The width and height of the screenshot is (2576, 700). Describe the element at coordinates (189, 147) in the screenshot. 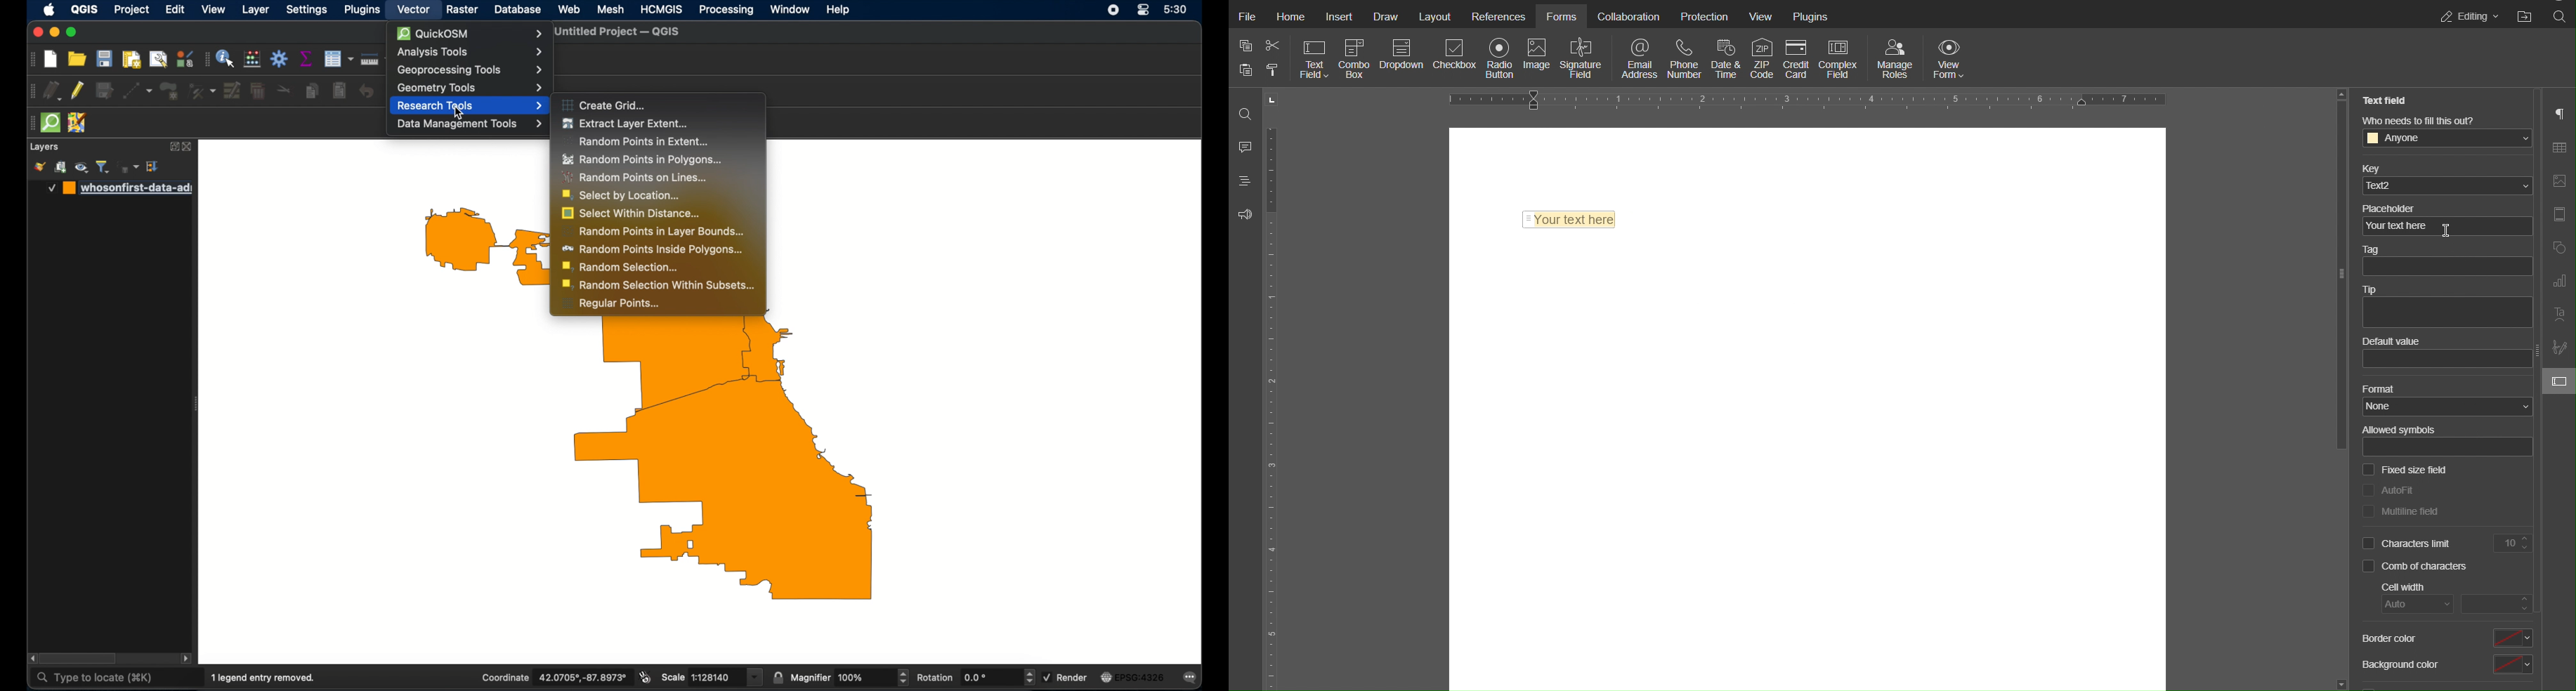

I see `close` at that location.